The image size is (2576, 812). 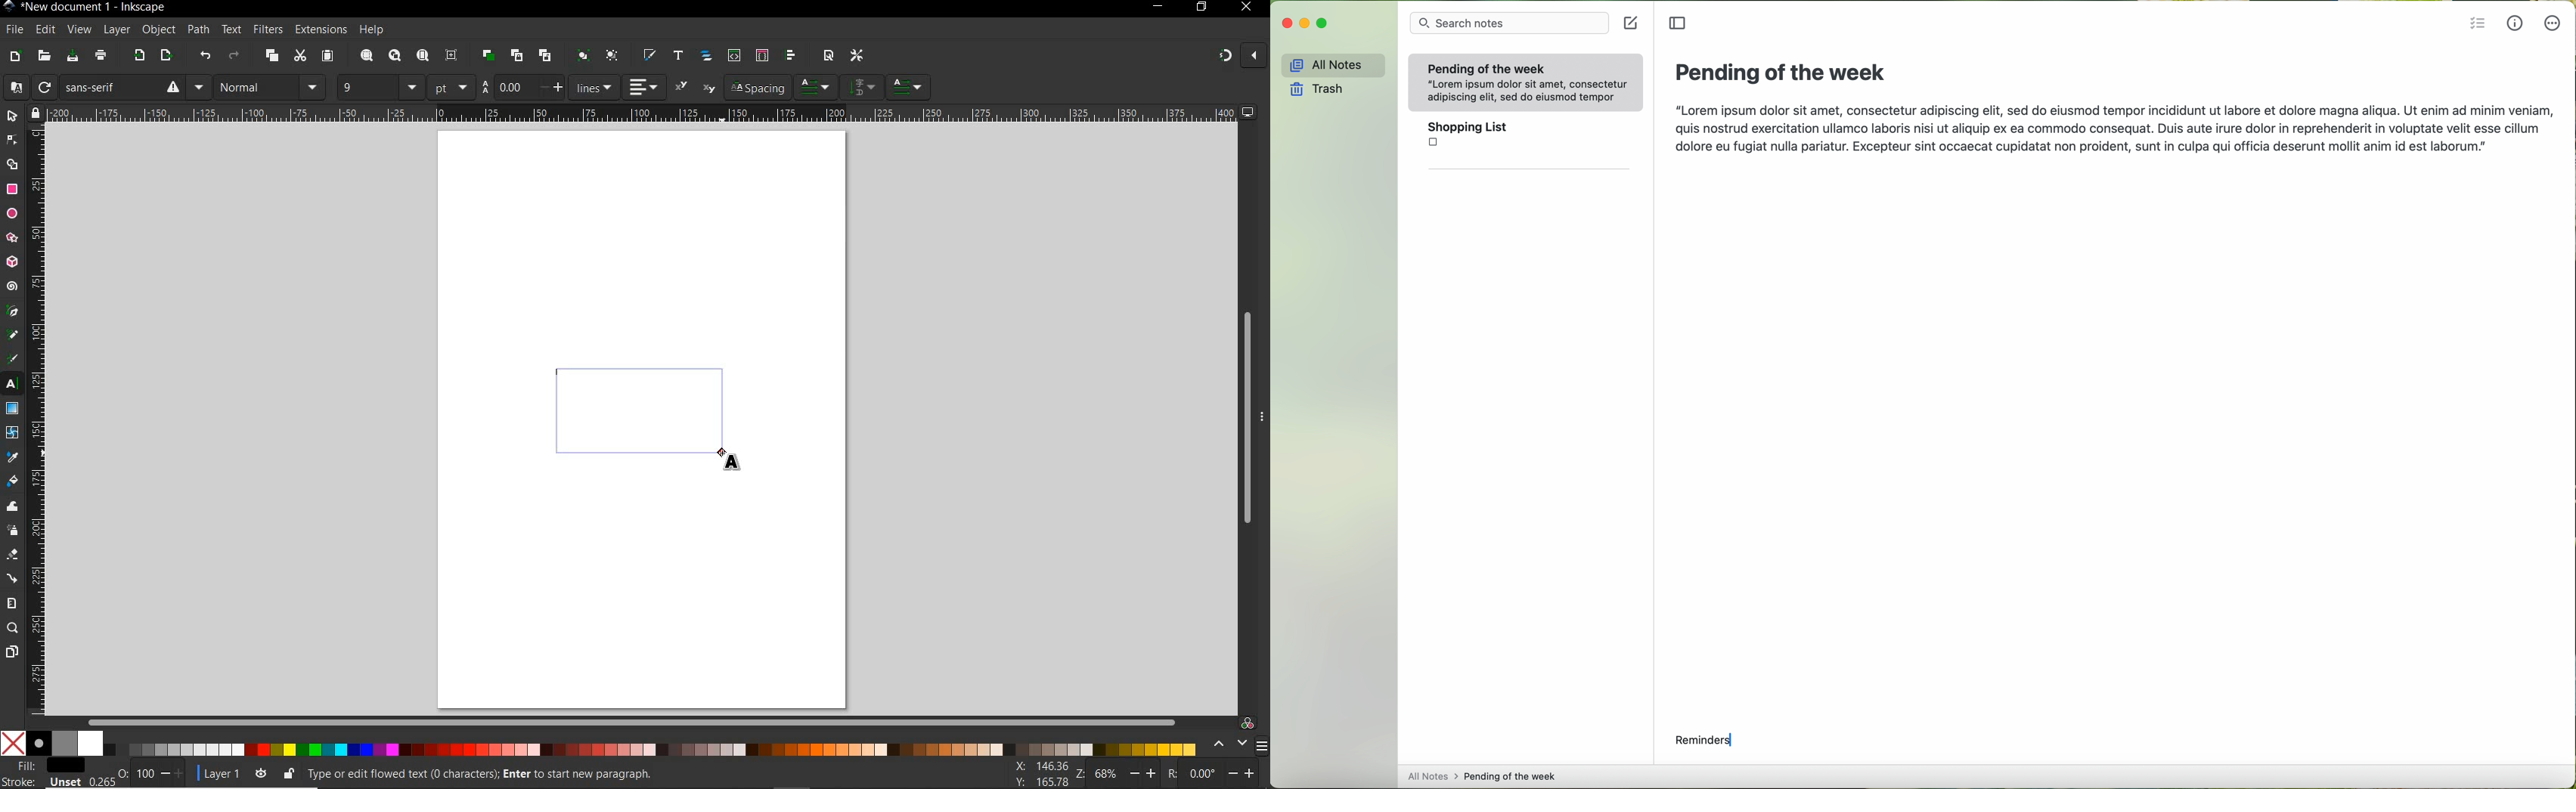 What do you see at coordinates (12, 214) in the screenshot?
I see `ellipse` at bounding box center [12, 214].